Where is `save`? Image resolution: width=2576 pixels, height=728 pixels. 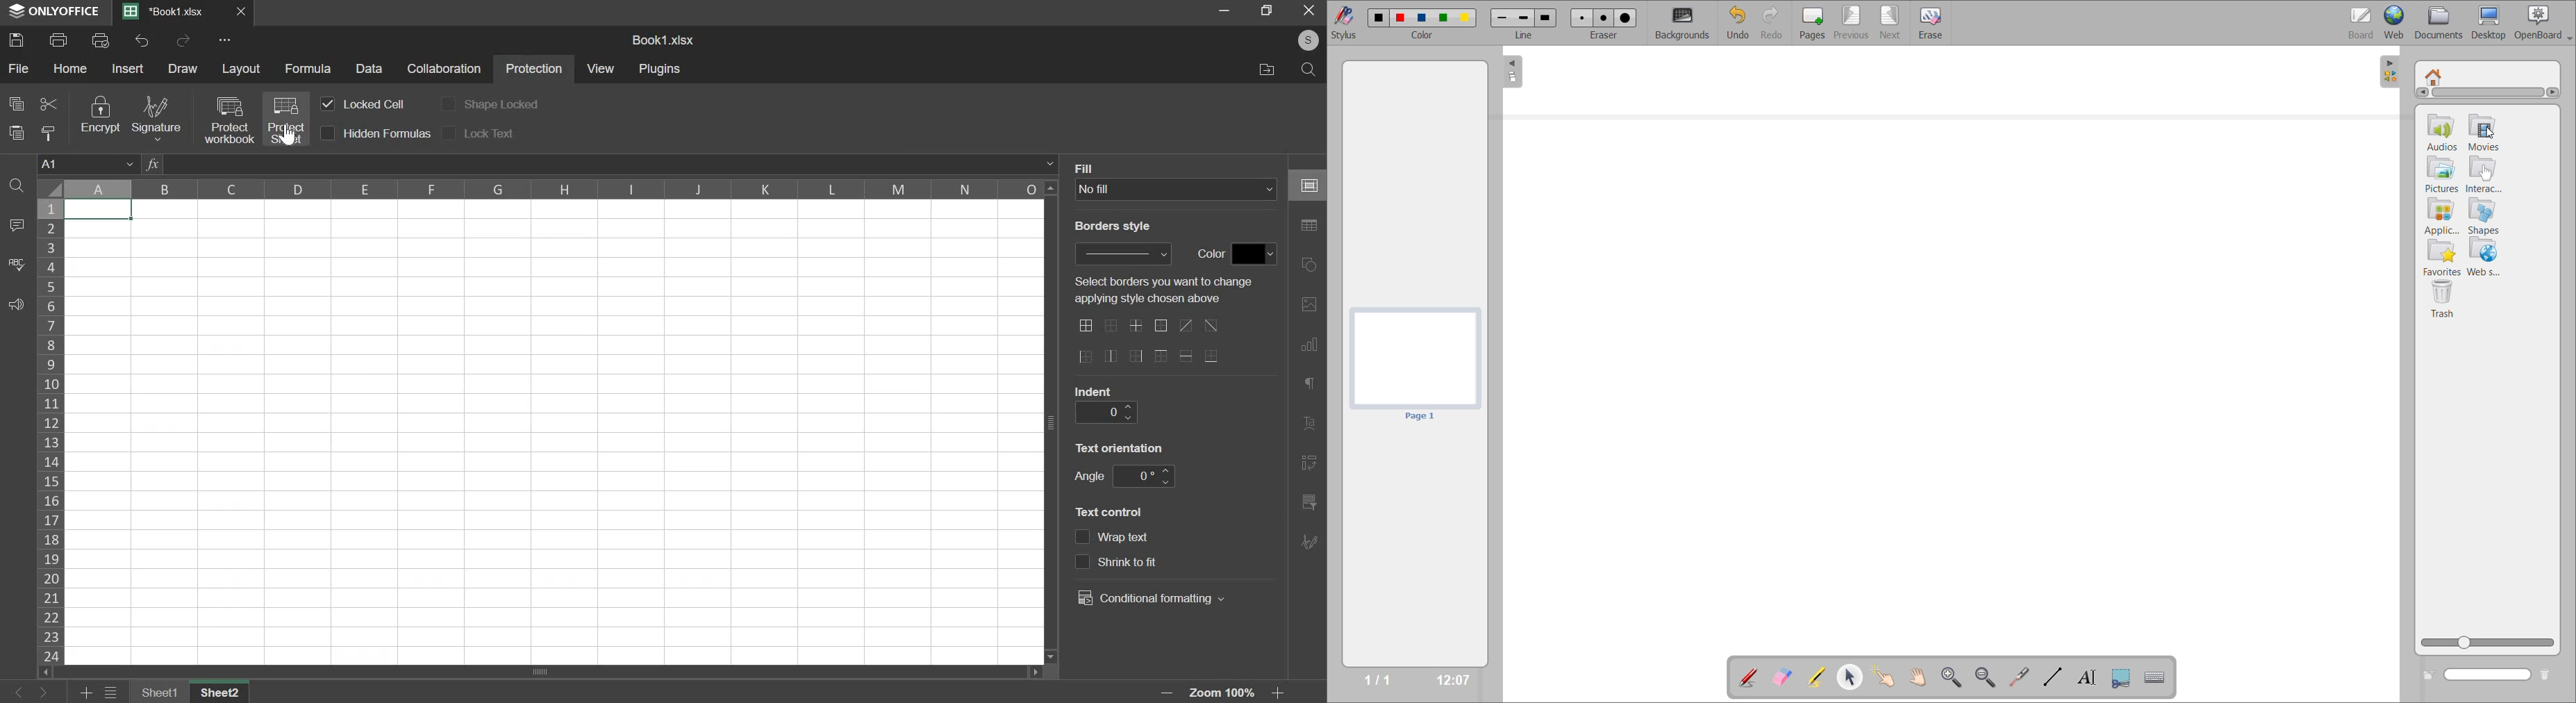
save is located at coordinates (17, 38).